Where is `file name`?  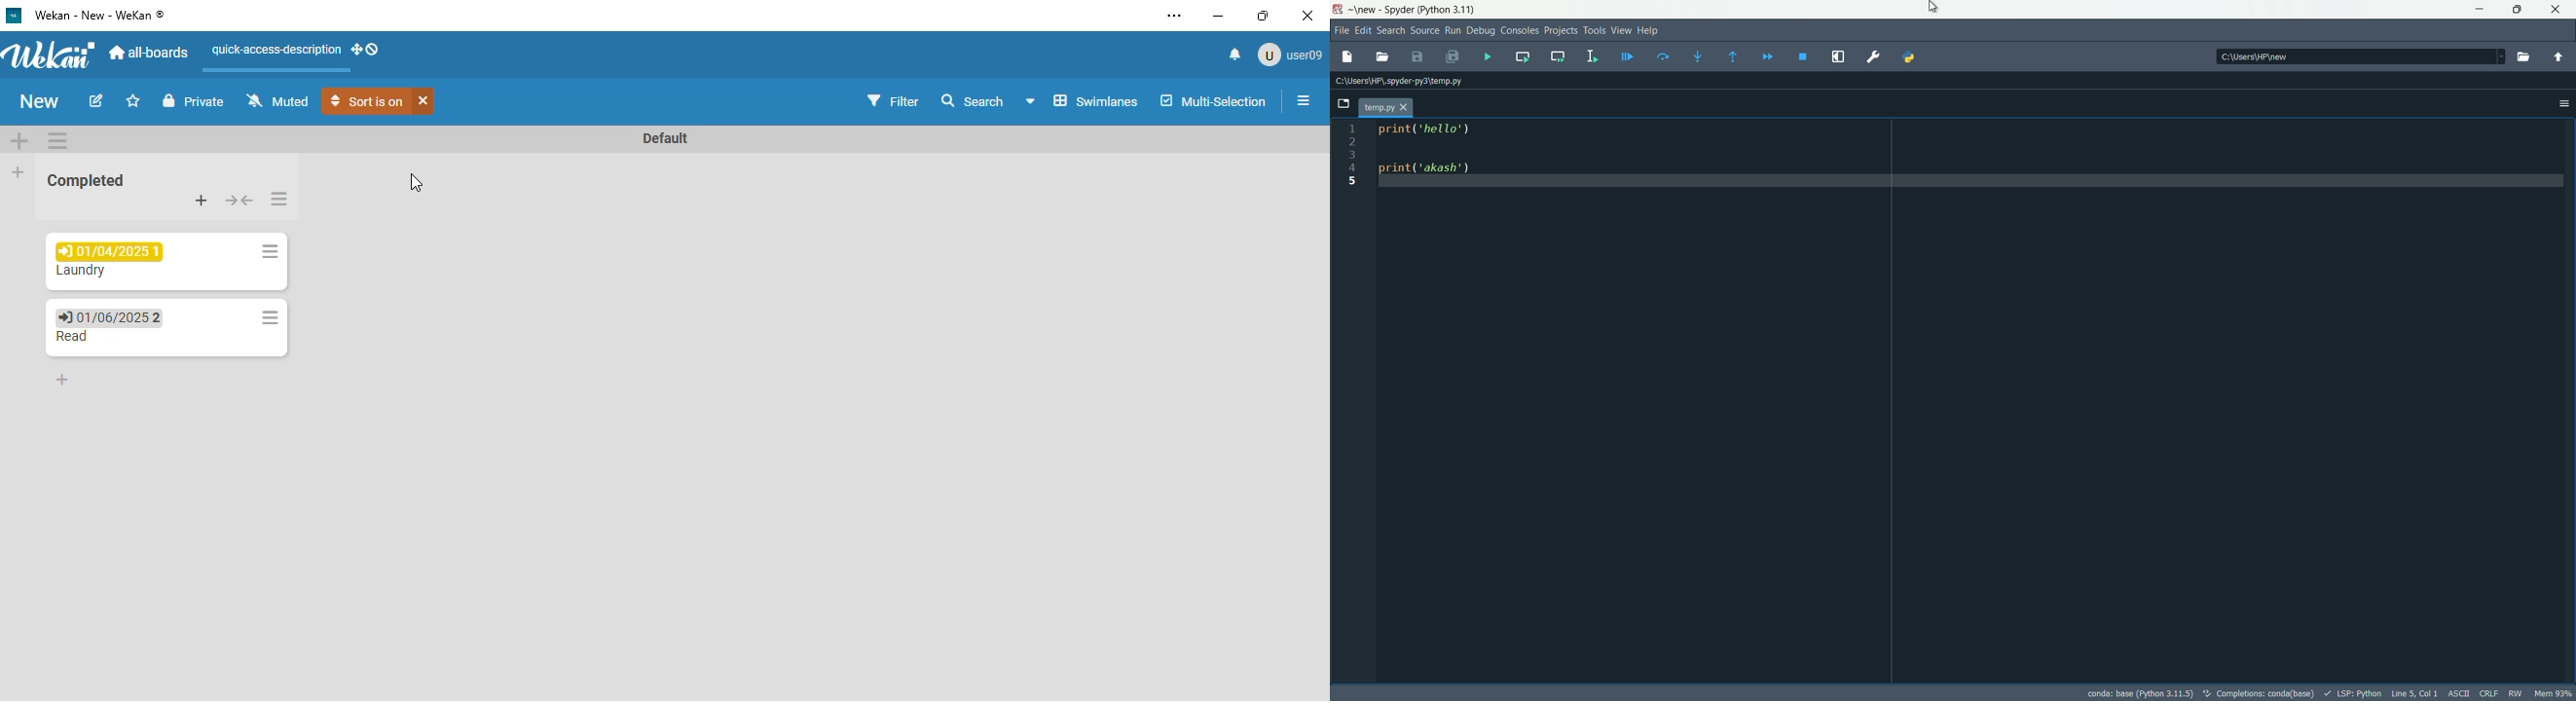
file name is located at coordinates (1385, 108).